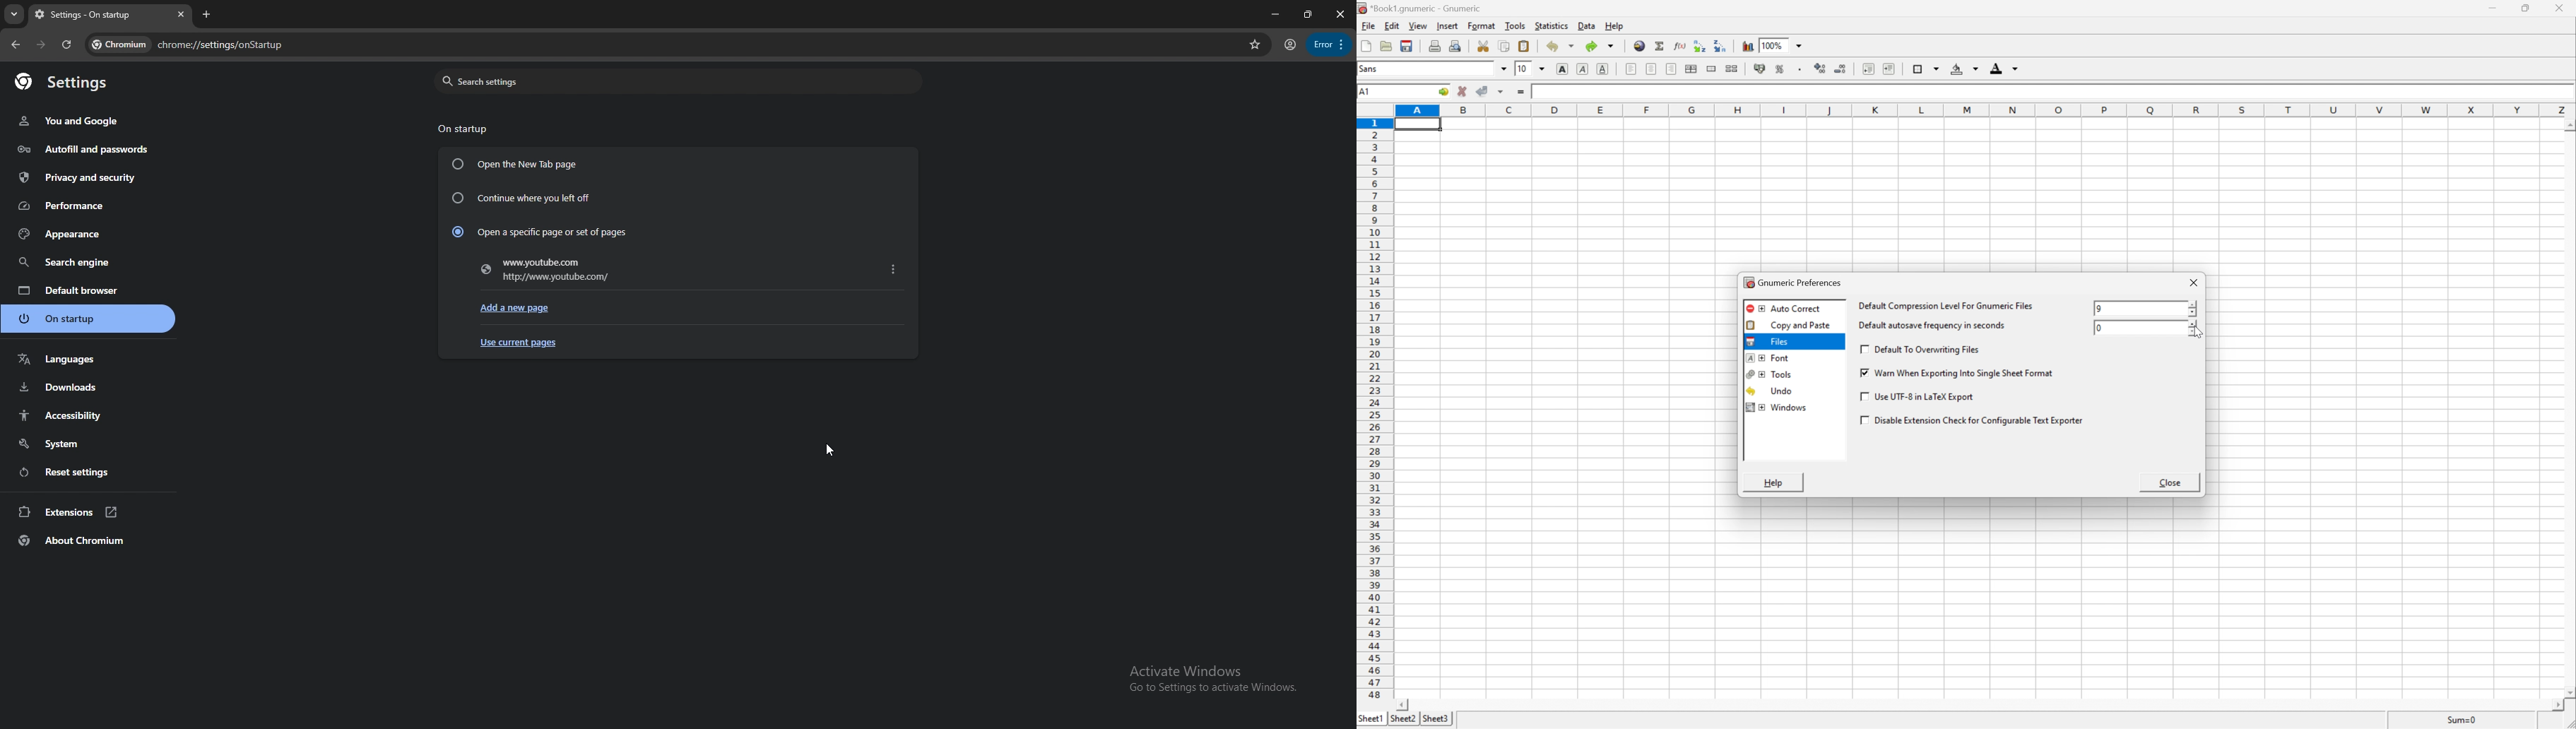  I want to click on extensions, so click(89, 511).